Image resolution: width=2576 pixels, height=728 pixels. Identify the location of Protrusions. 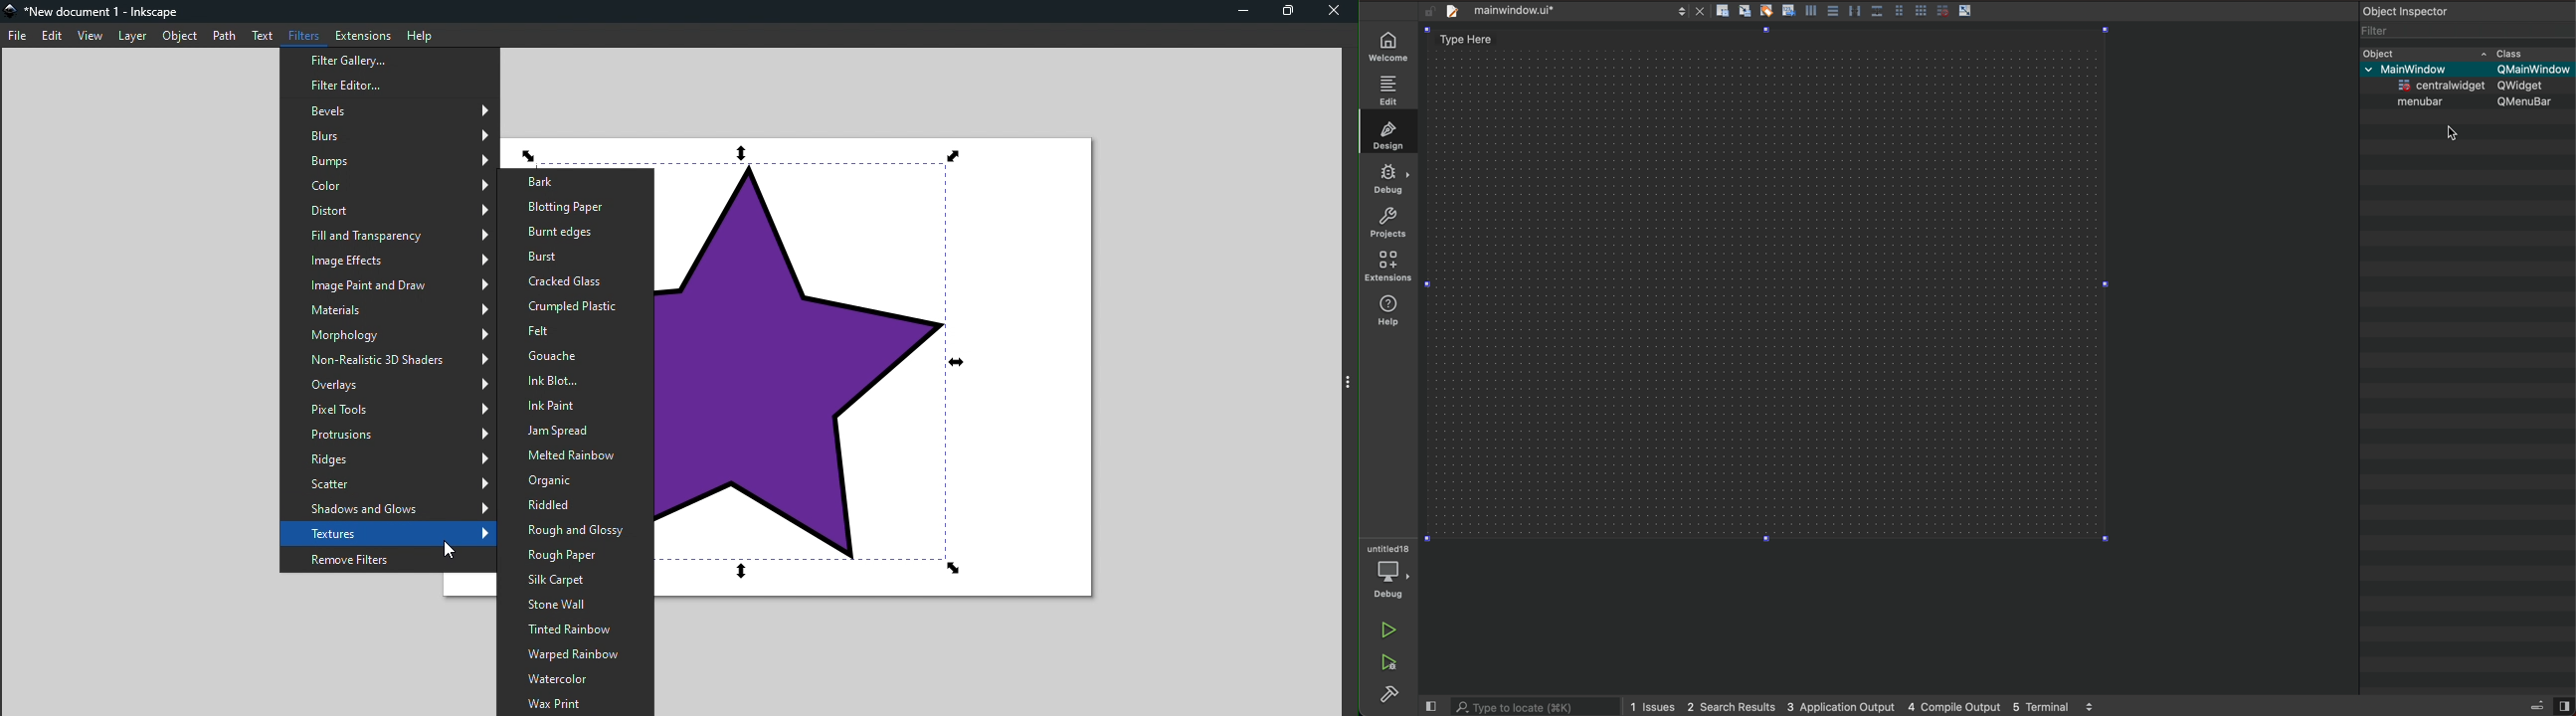
(389, 436).